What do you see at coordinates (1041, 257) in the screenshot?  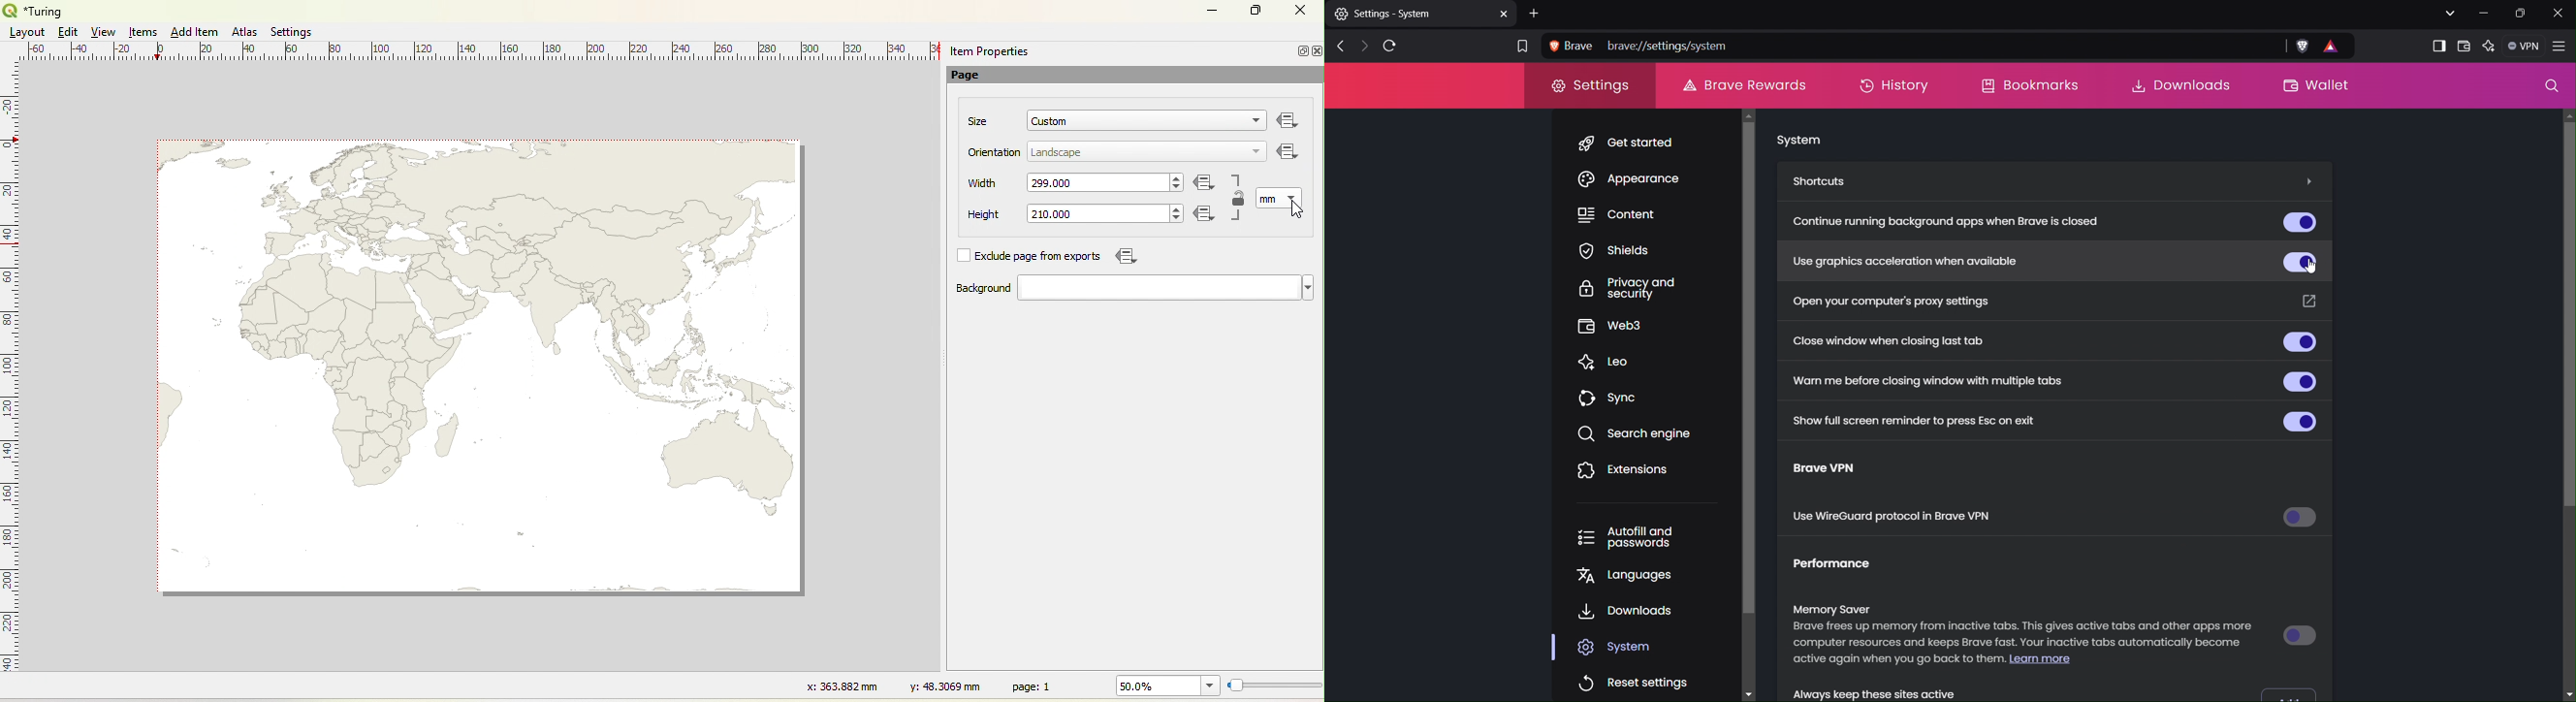 I see `Exclude page from exports` at bounding box center [1041, 257].